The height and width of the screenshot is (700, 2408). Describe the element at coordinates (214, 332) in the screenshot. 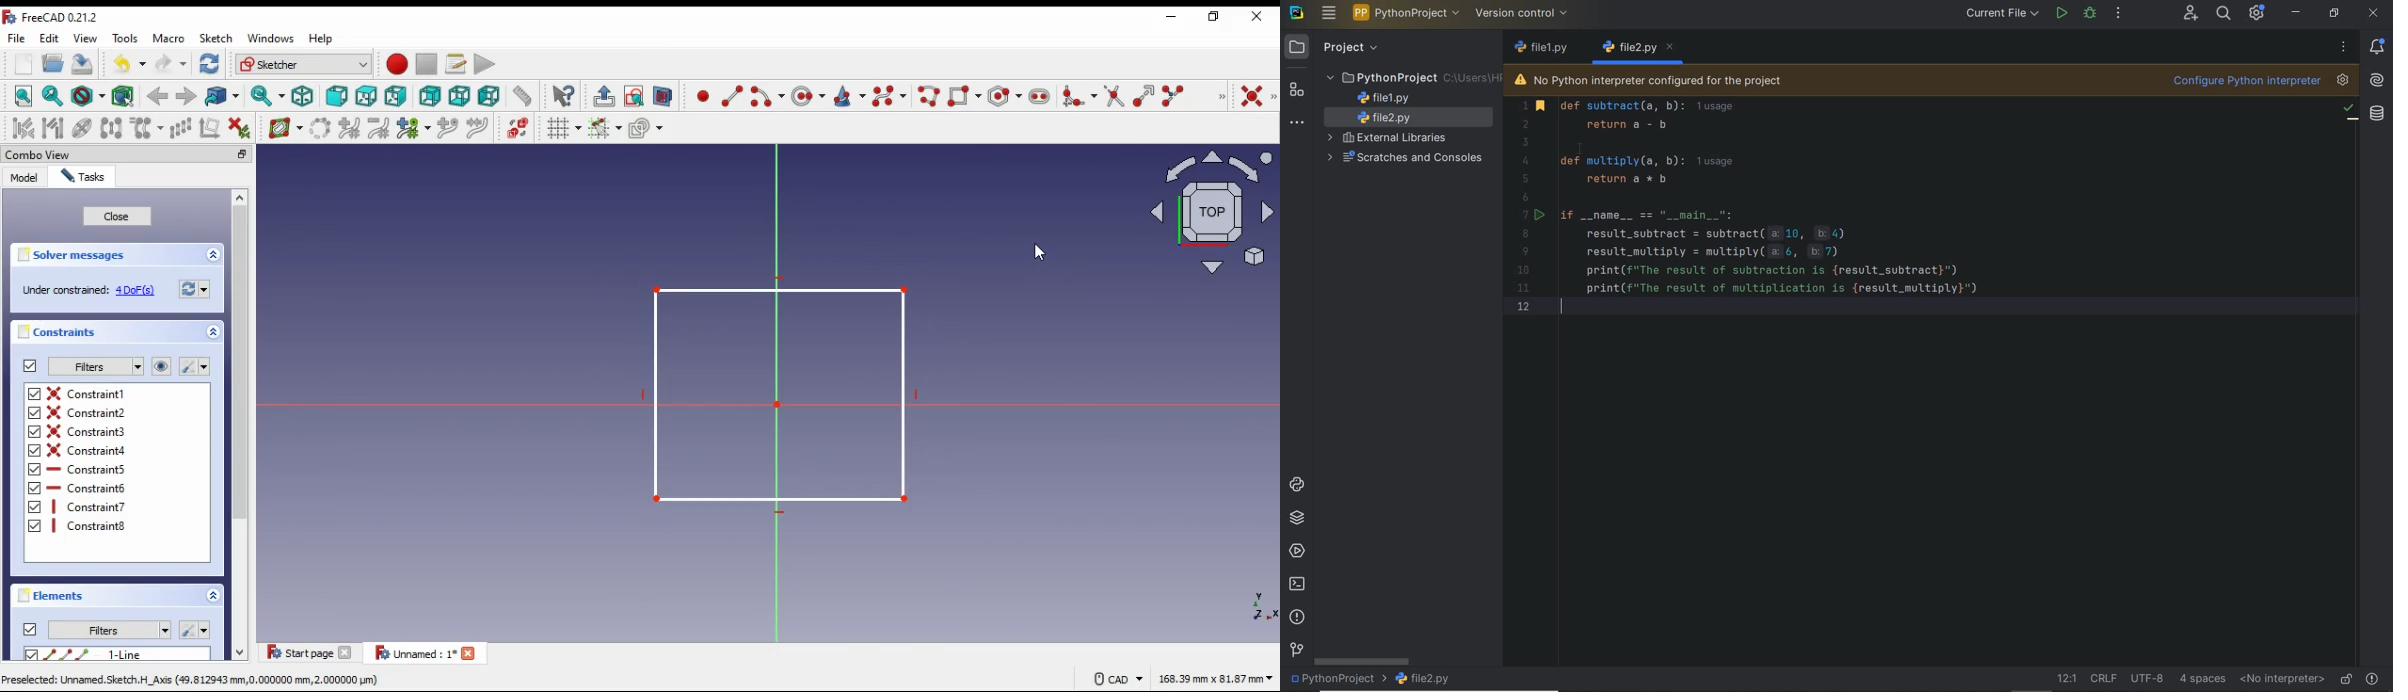

I see `expand/collapse` at that location.